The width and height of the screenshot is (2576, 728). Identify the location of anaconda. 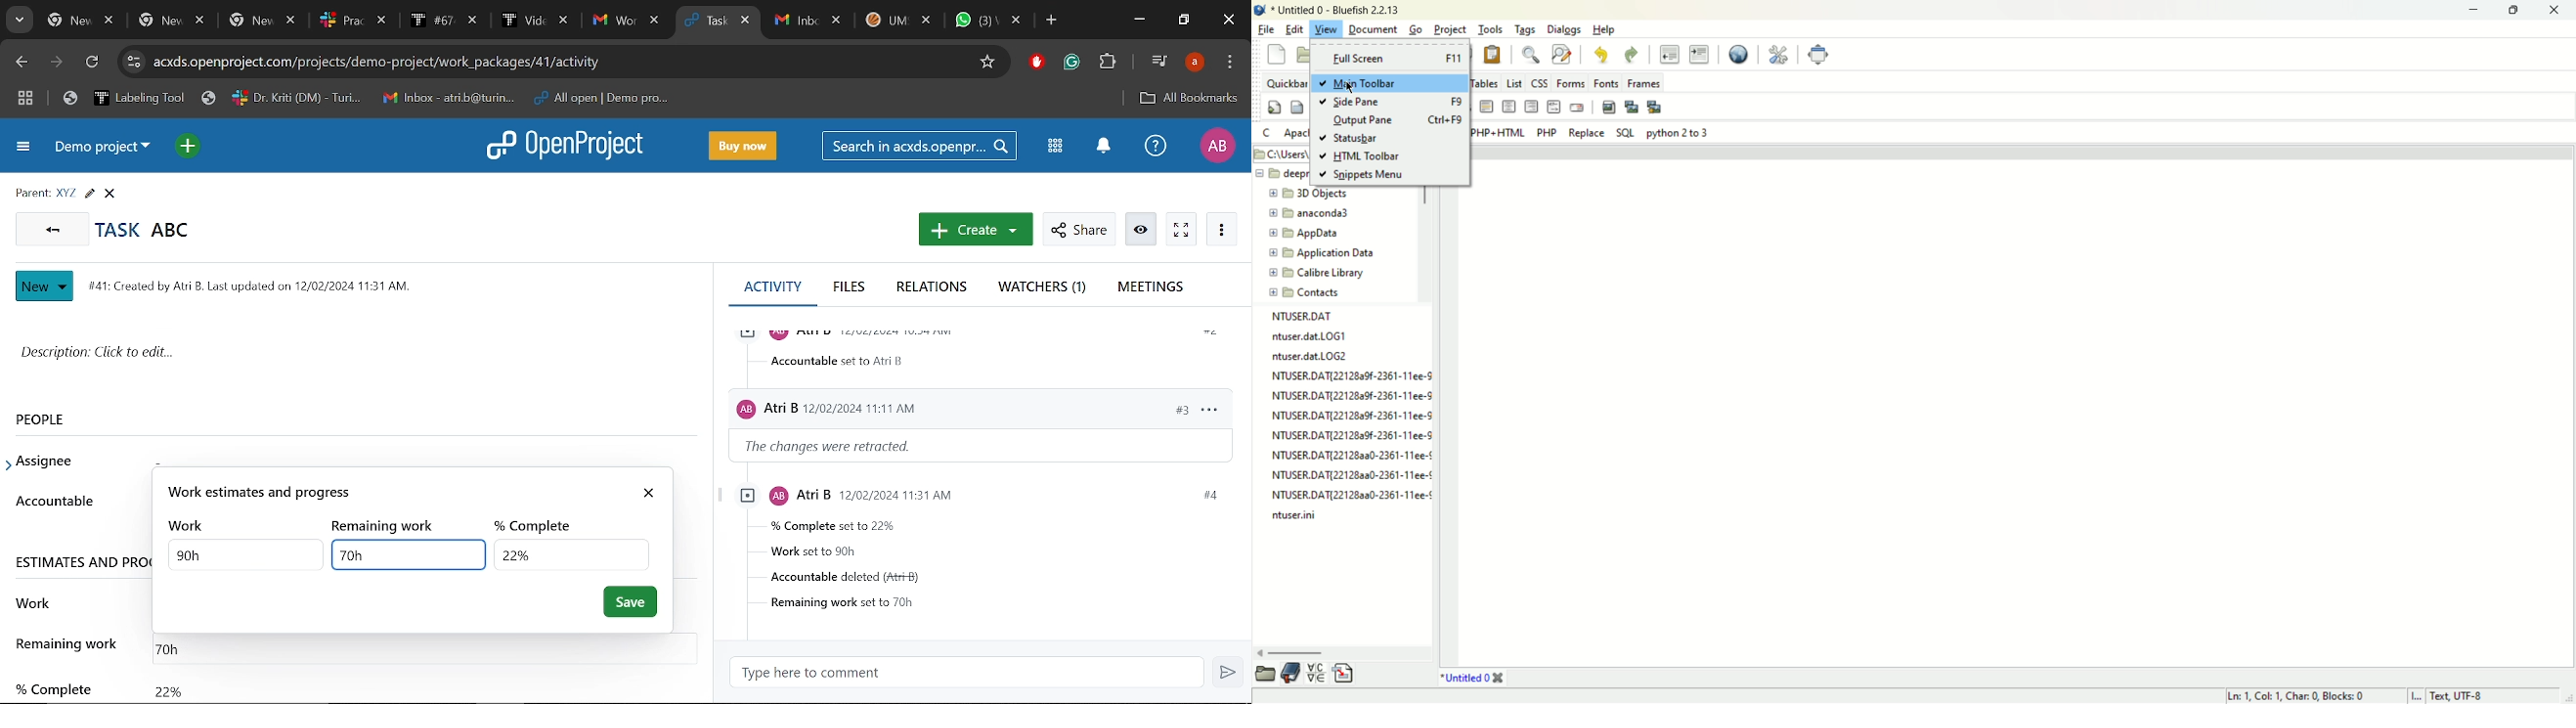
(1310, 213).